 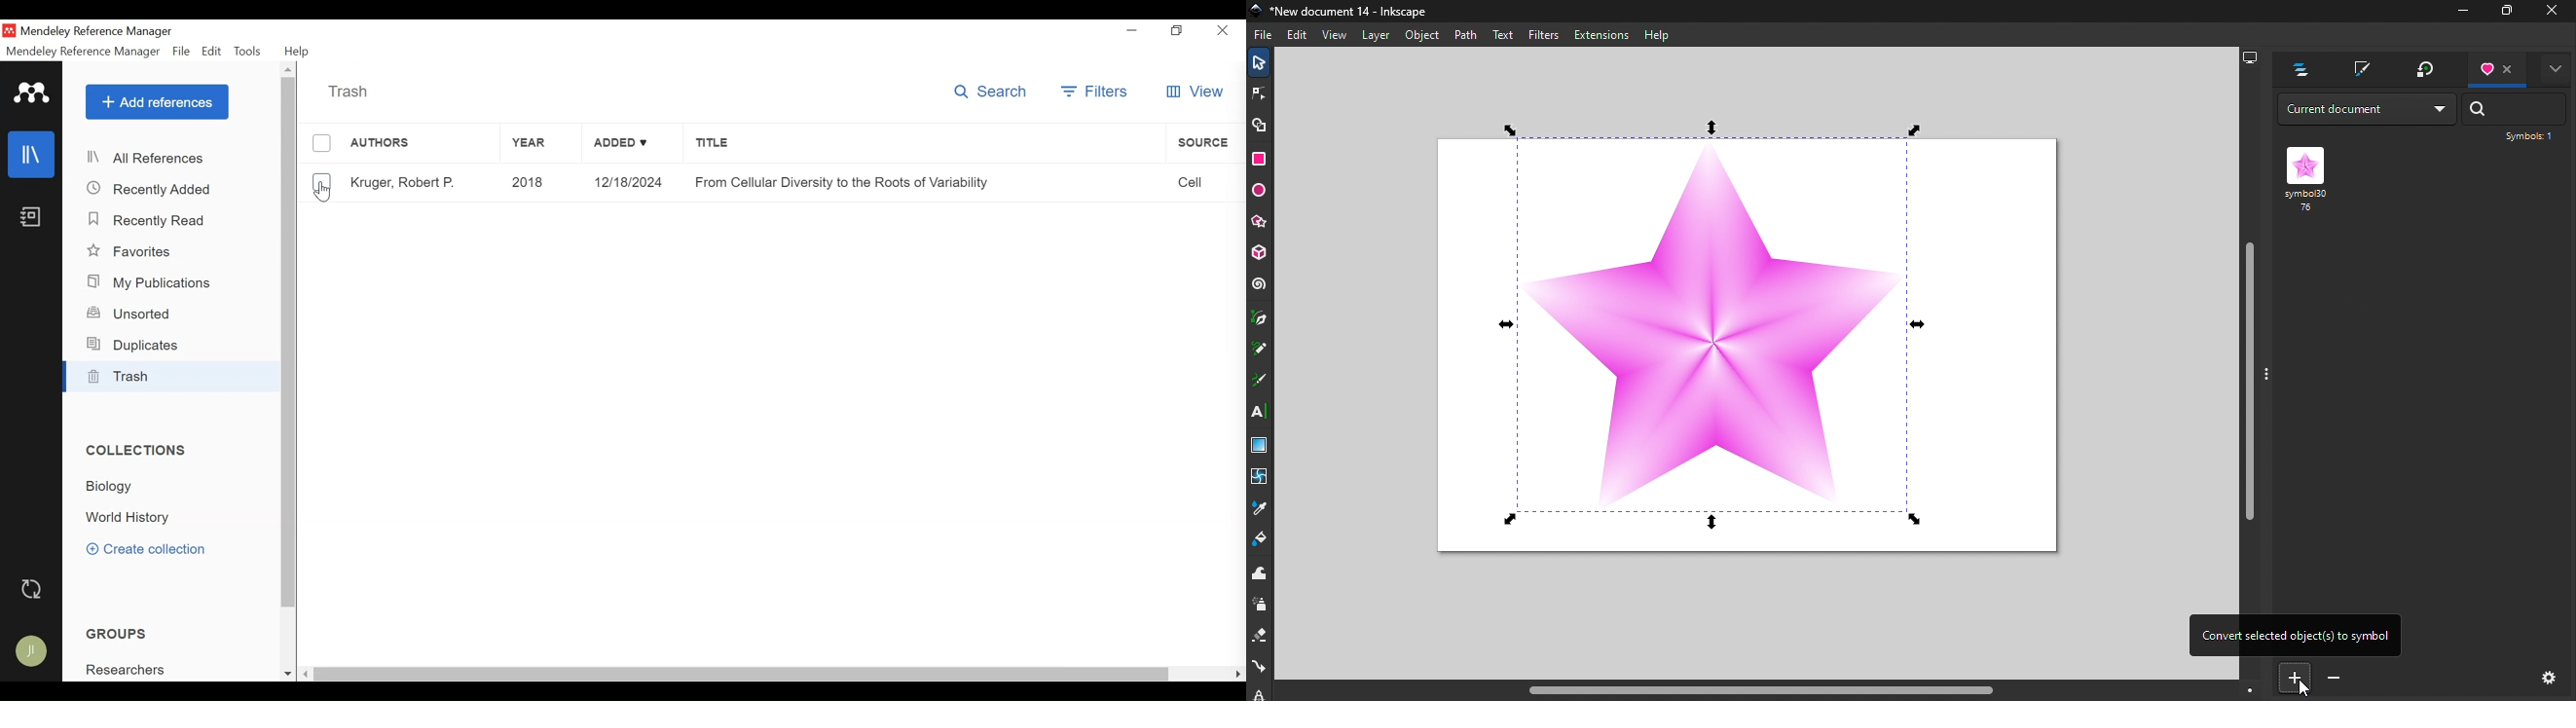 I want to click on minimize, so click(x=1132, y=31).